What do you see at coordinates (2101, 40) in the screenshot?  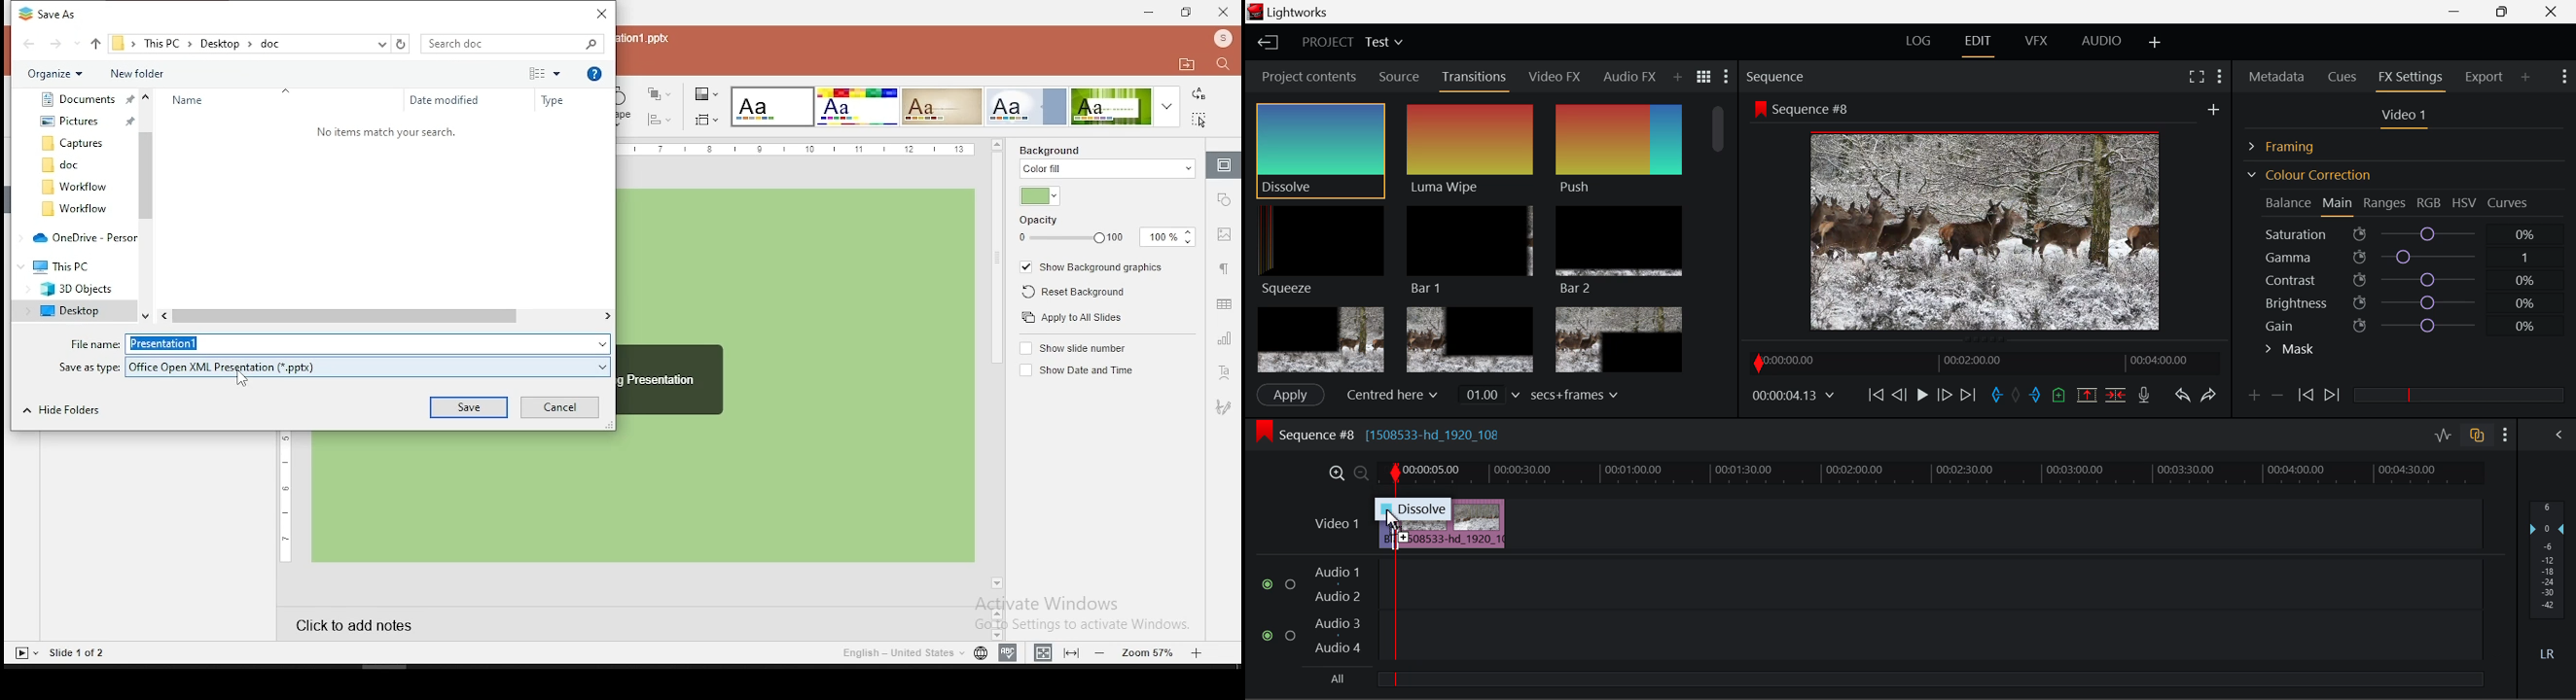 I see `AUDIO Layout` at bounding box center [2101, 40].